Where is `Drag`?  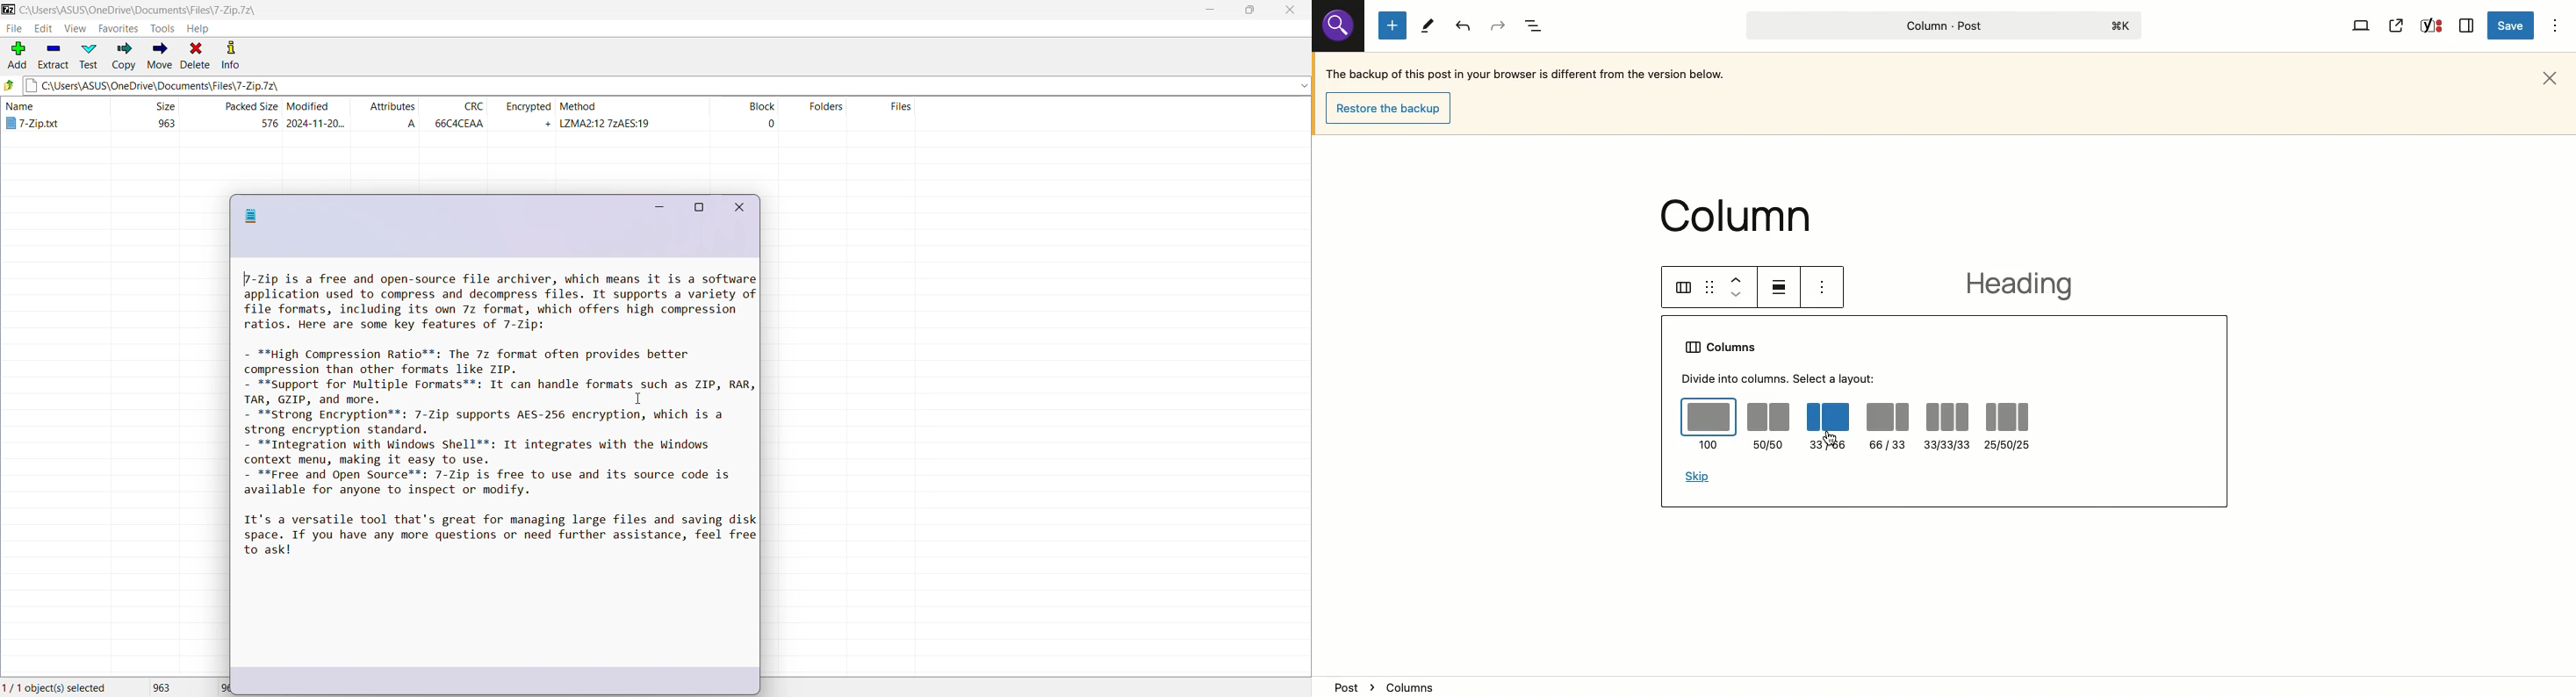
Drag is located at coordinates (1710, 287).